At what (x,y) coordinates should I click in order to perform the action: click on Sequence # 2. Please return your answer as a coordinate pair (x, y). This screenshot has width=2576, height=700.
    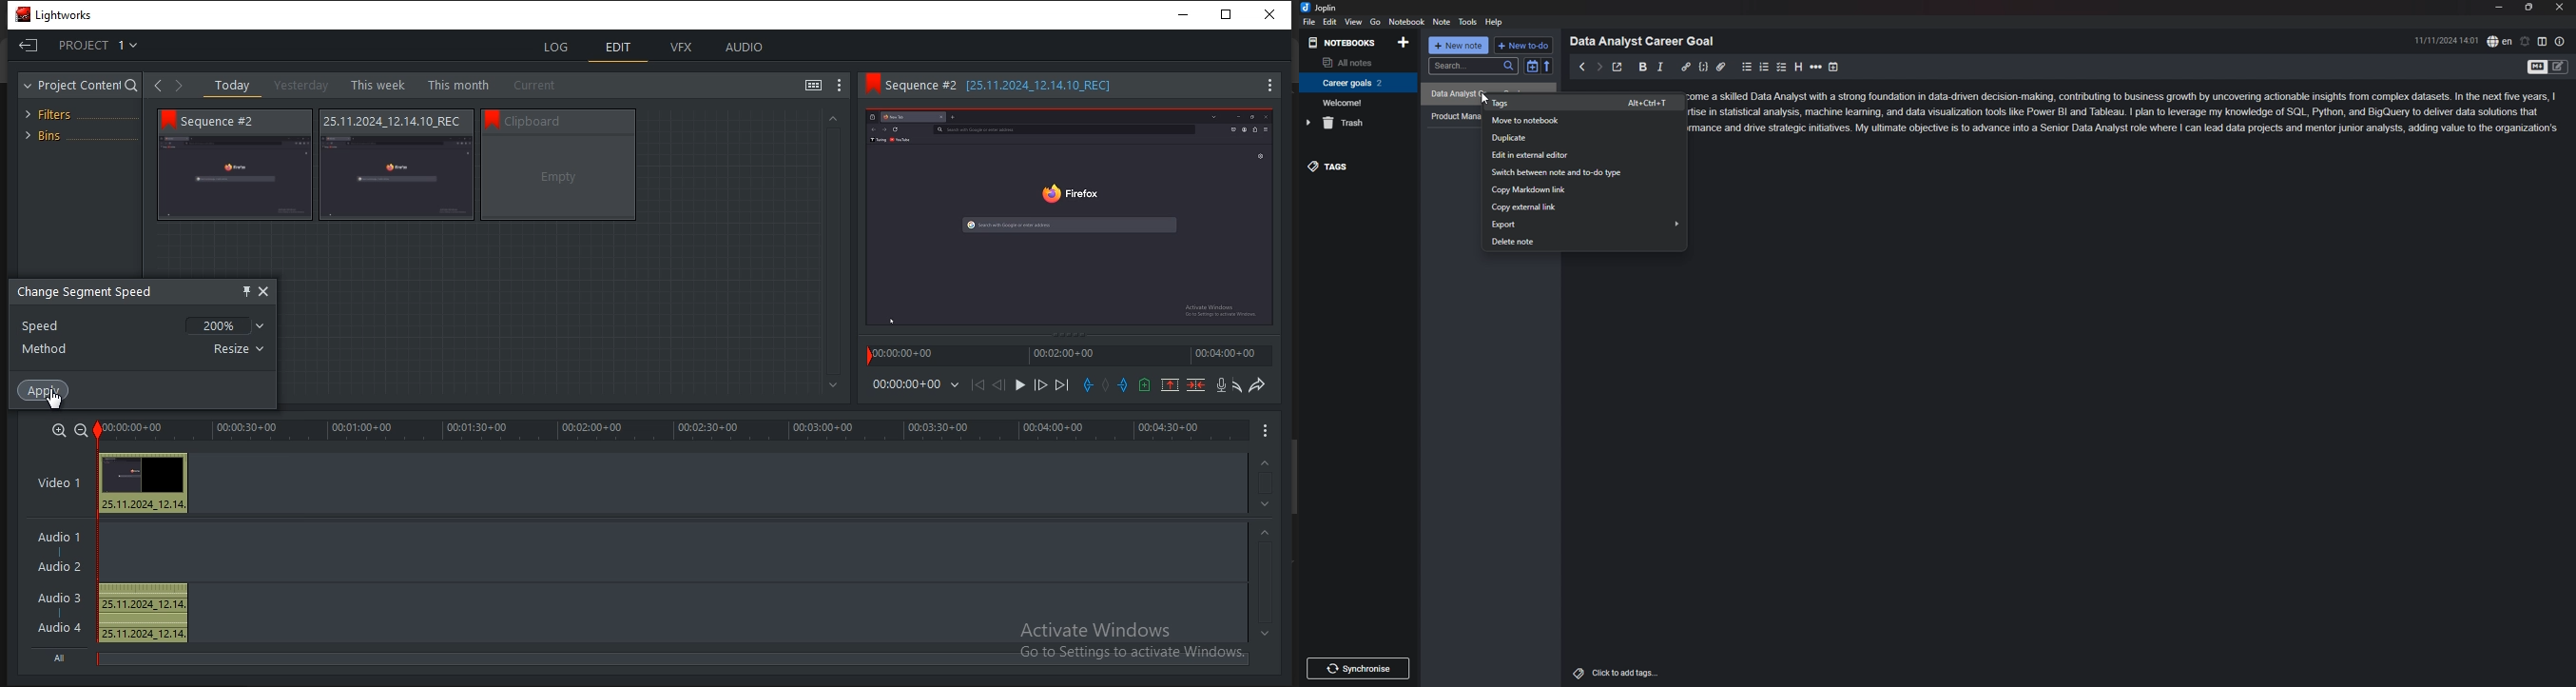
    Looking at the image, I should click on (230, 121).